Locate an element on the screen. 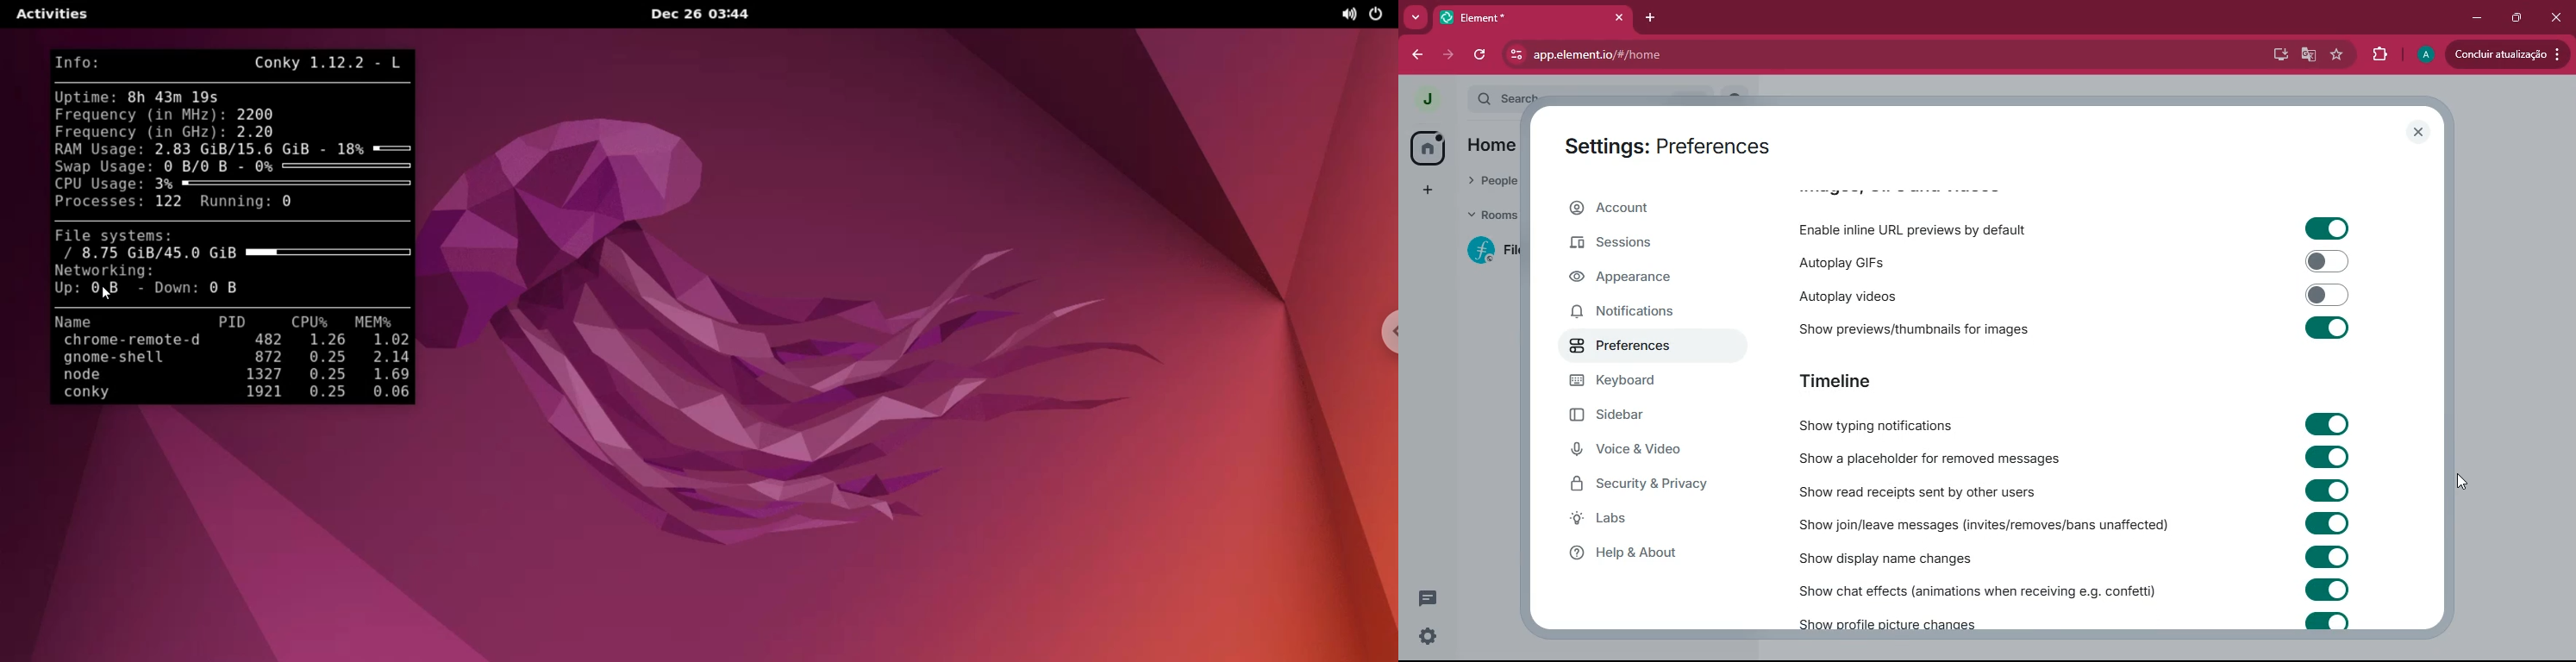 This screenshot has width=2576, height=672. add tab is located at coordinates (1650, 18).